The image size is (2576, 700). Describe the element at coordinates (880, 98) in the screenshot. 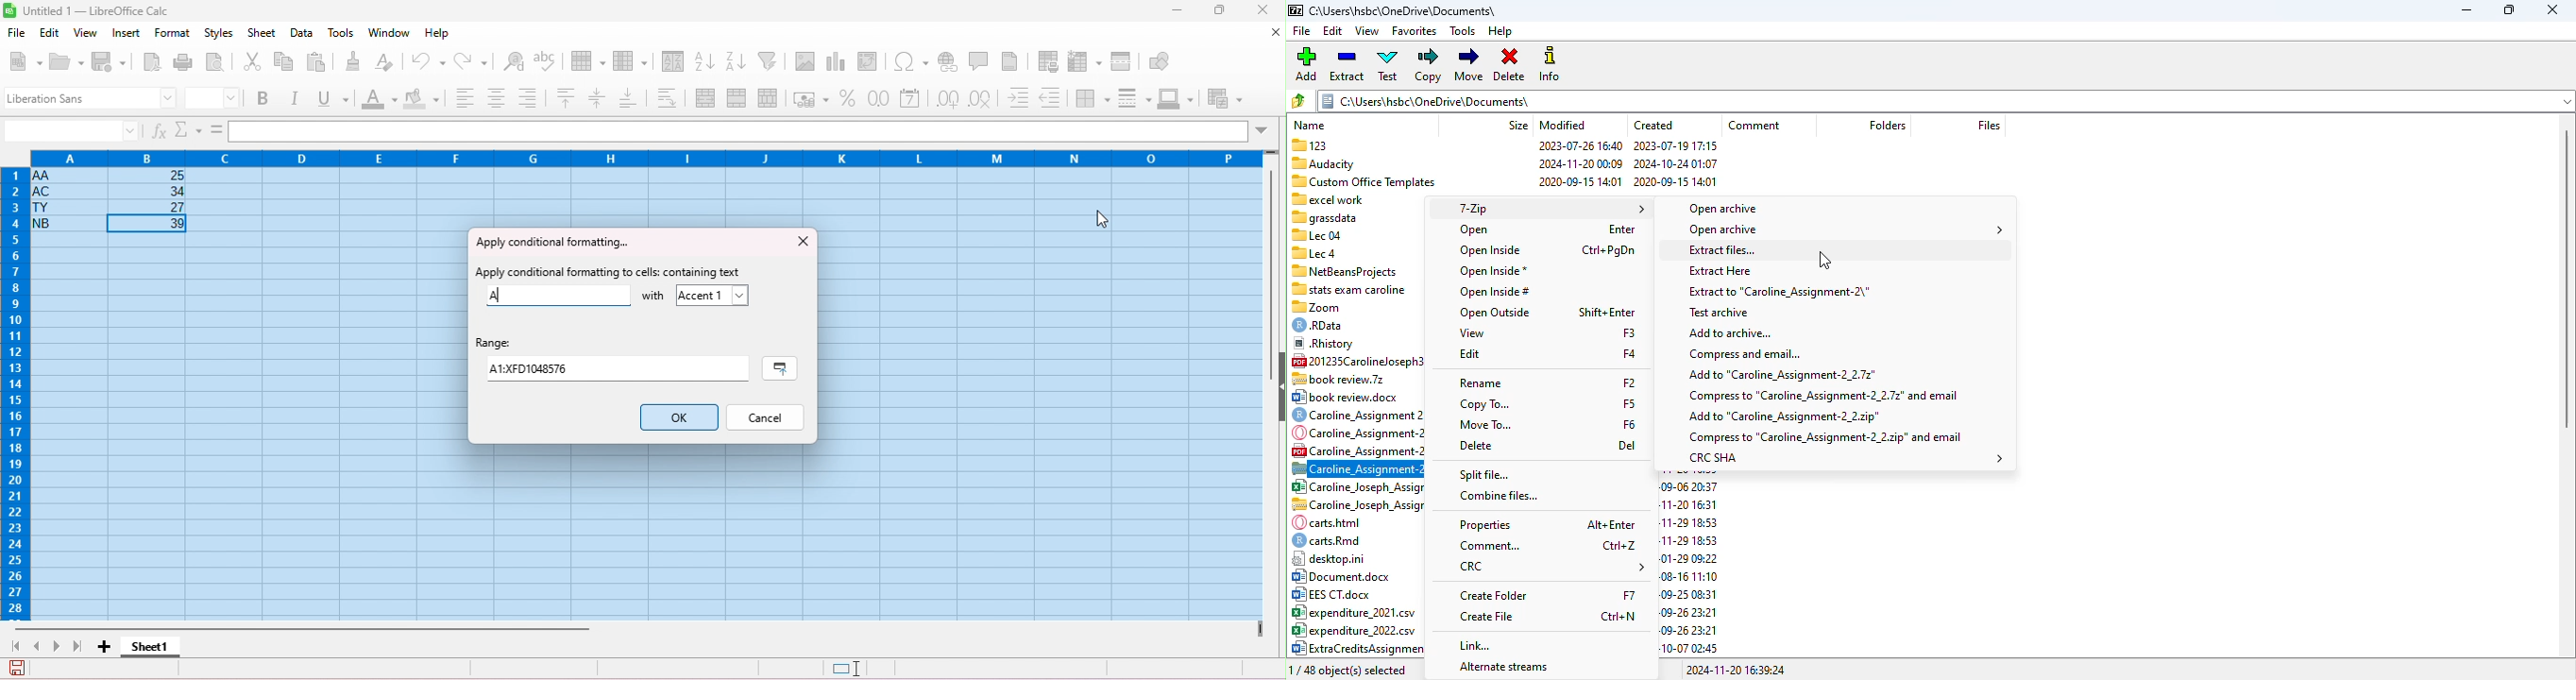

I see `format as number` at that location.